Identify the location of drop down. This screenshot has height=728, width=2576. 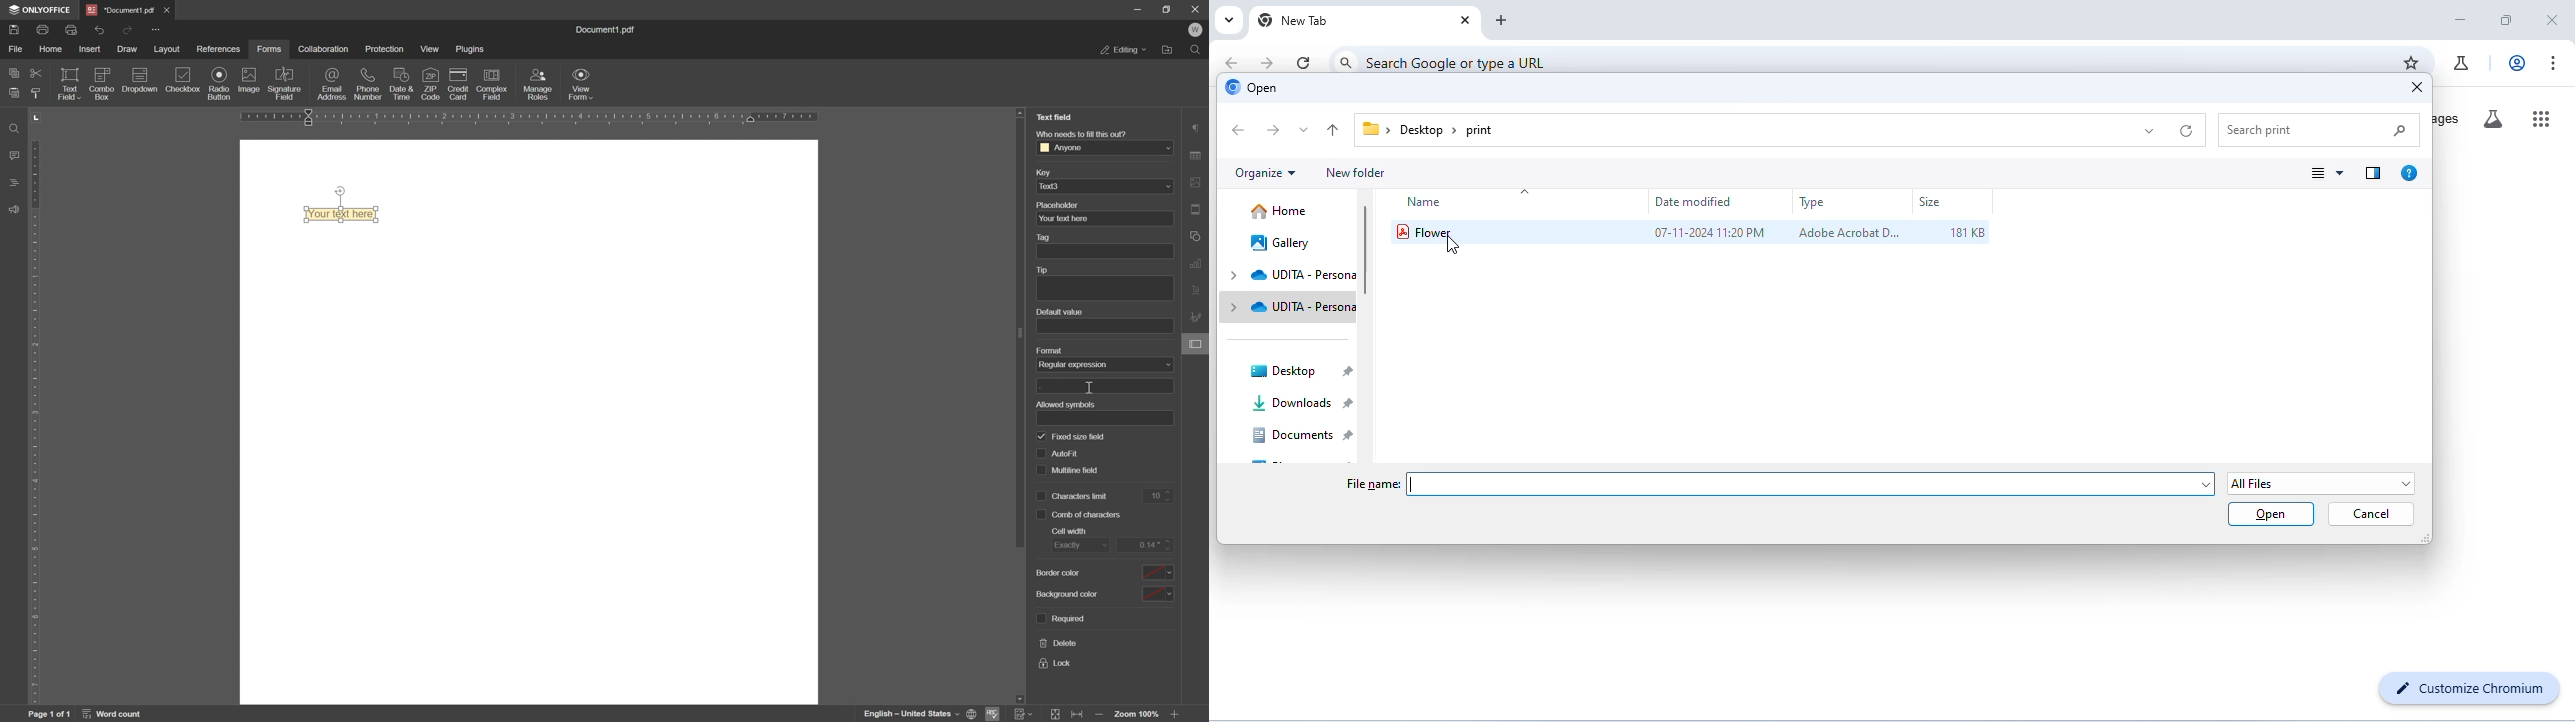
(1305, 130).